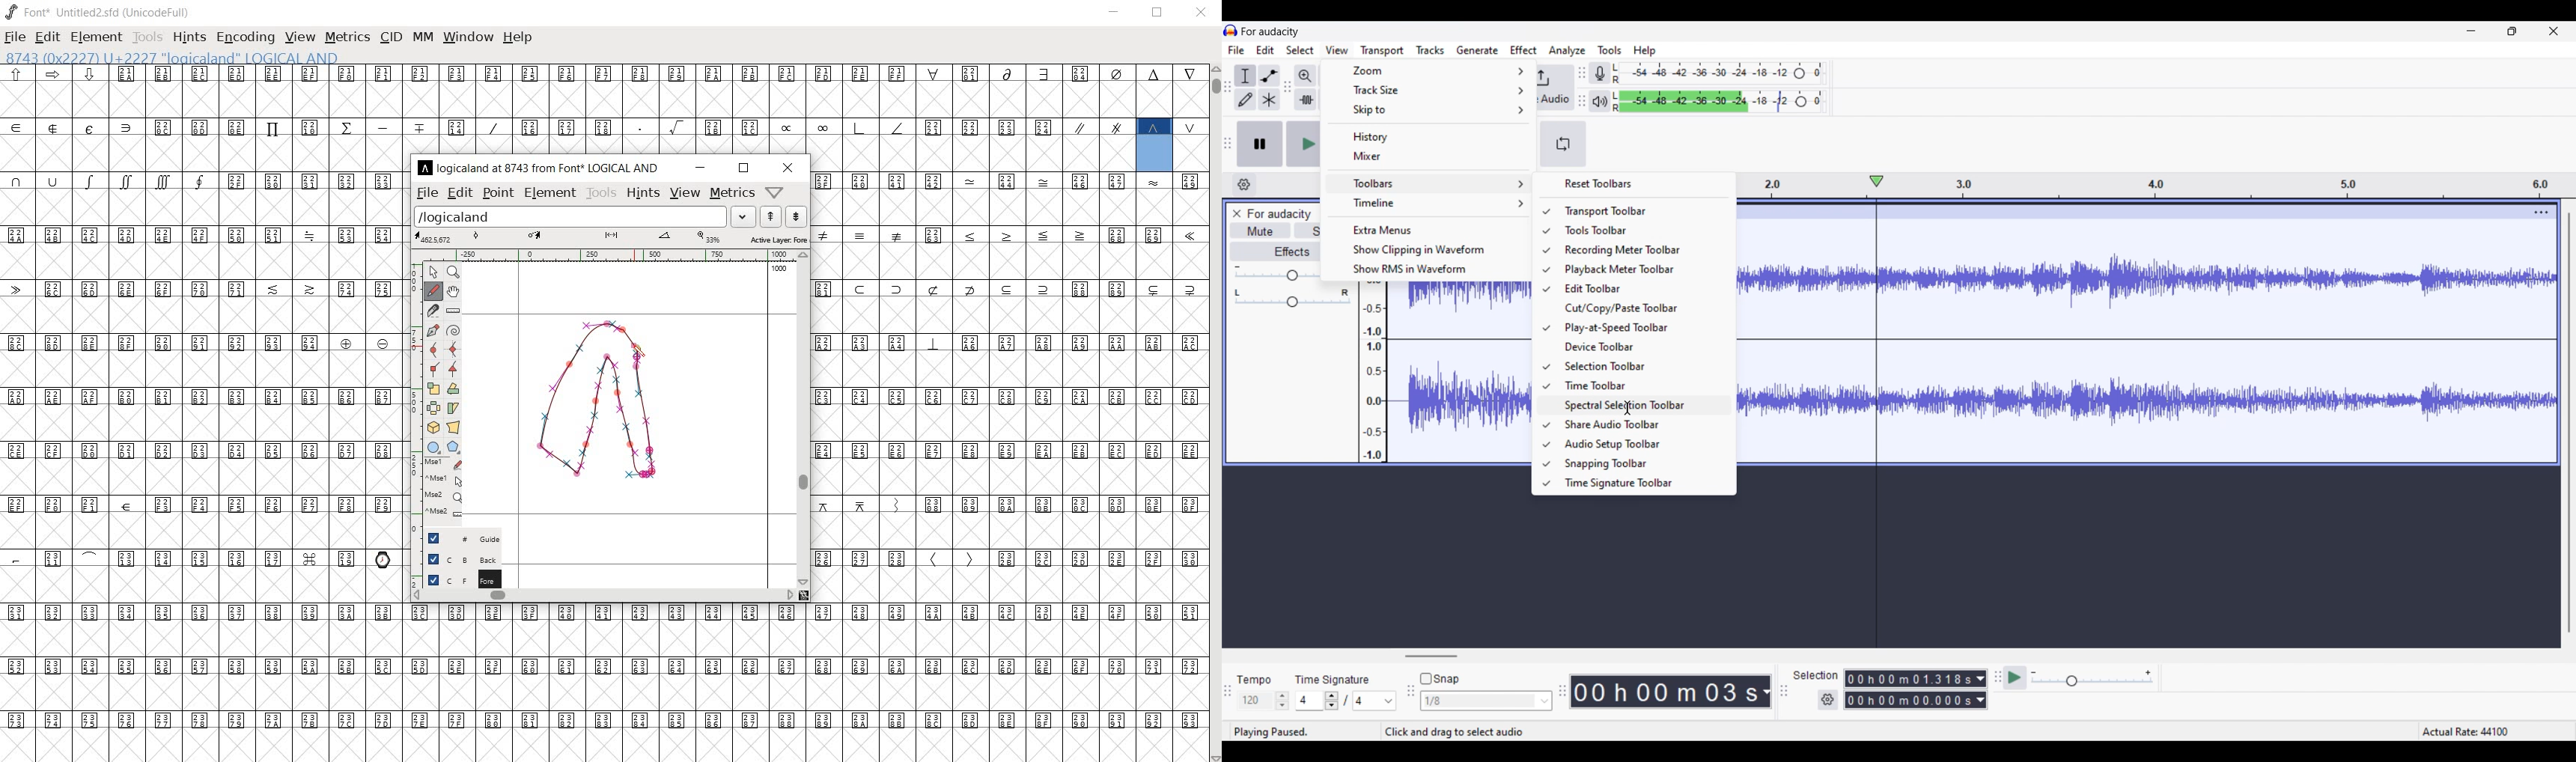 Image resolution: width=2576 pixels, height=784 pixels. Describe the element at coordinates (550, 192) in the screenshot. I see `element` at that location.